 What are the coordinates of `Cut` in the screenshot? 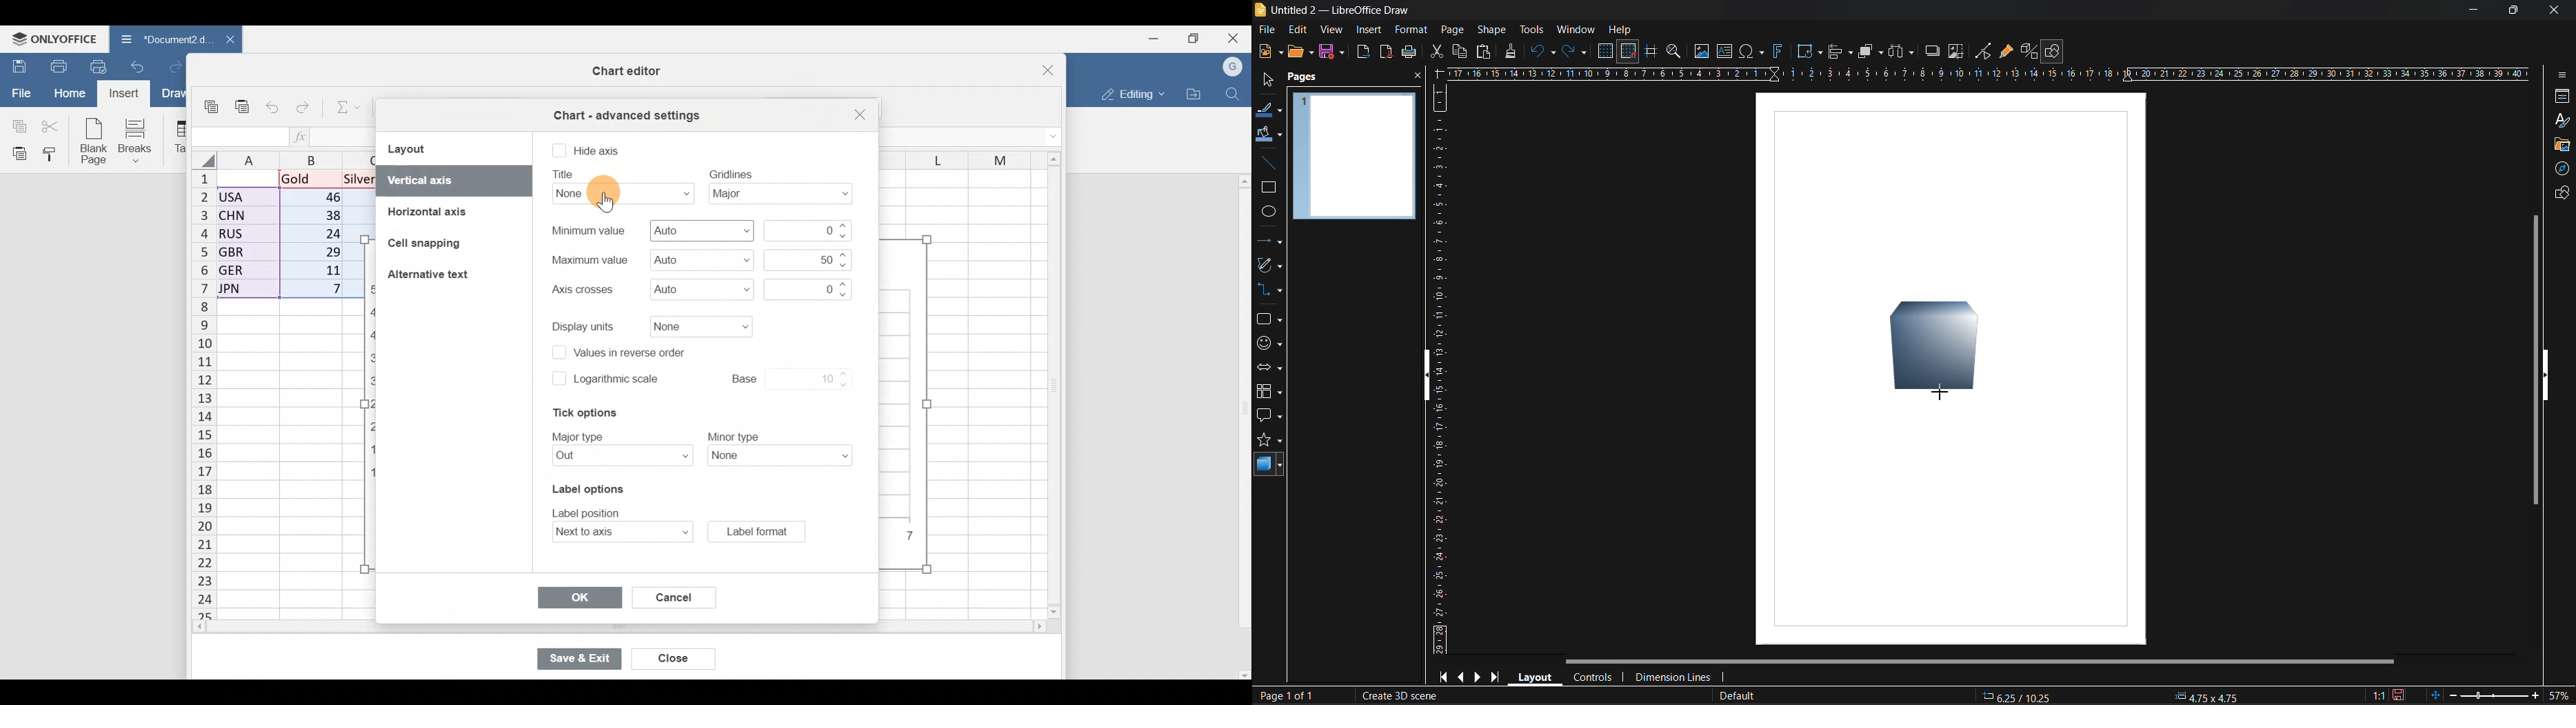 It's located at (52, 125).